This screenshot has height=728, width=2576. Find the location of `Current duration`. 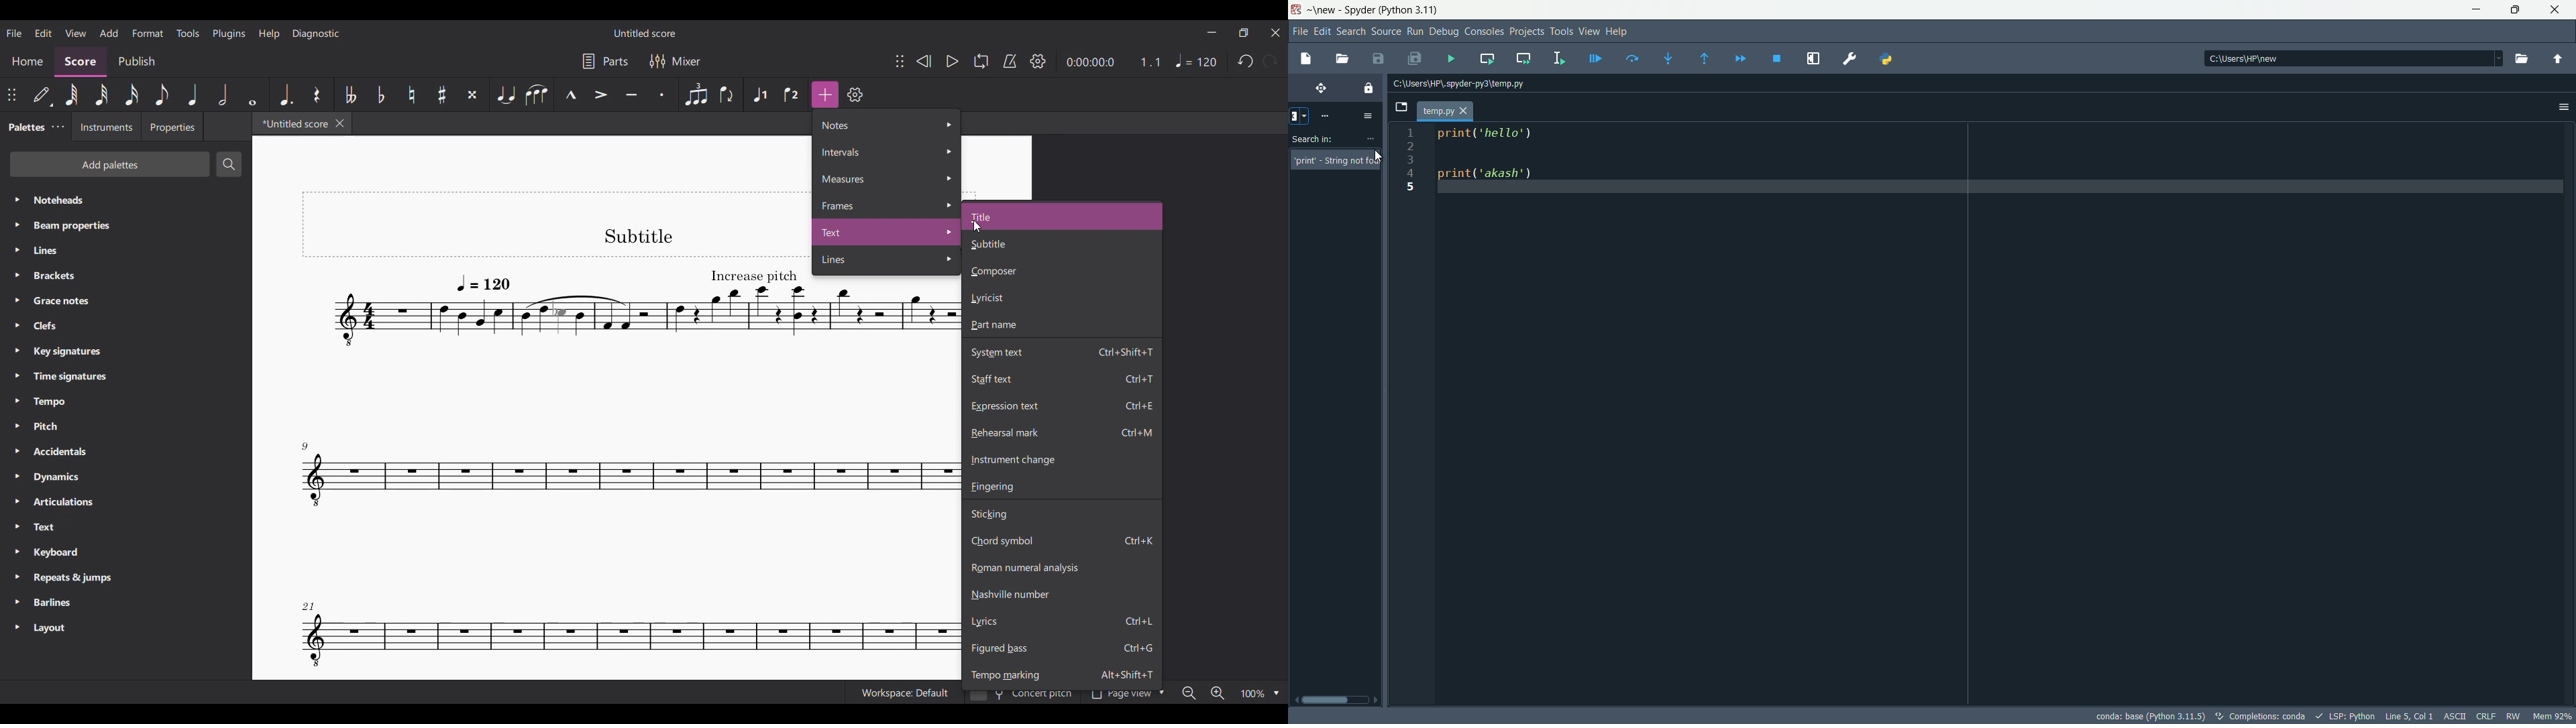

Current duration is located at coordinates (1090, 62).